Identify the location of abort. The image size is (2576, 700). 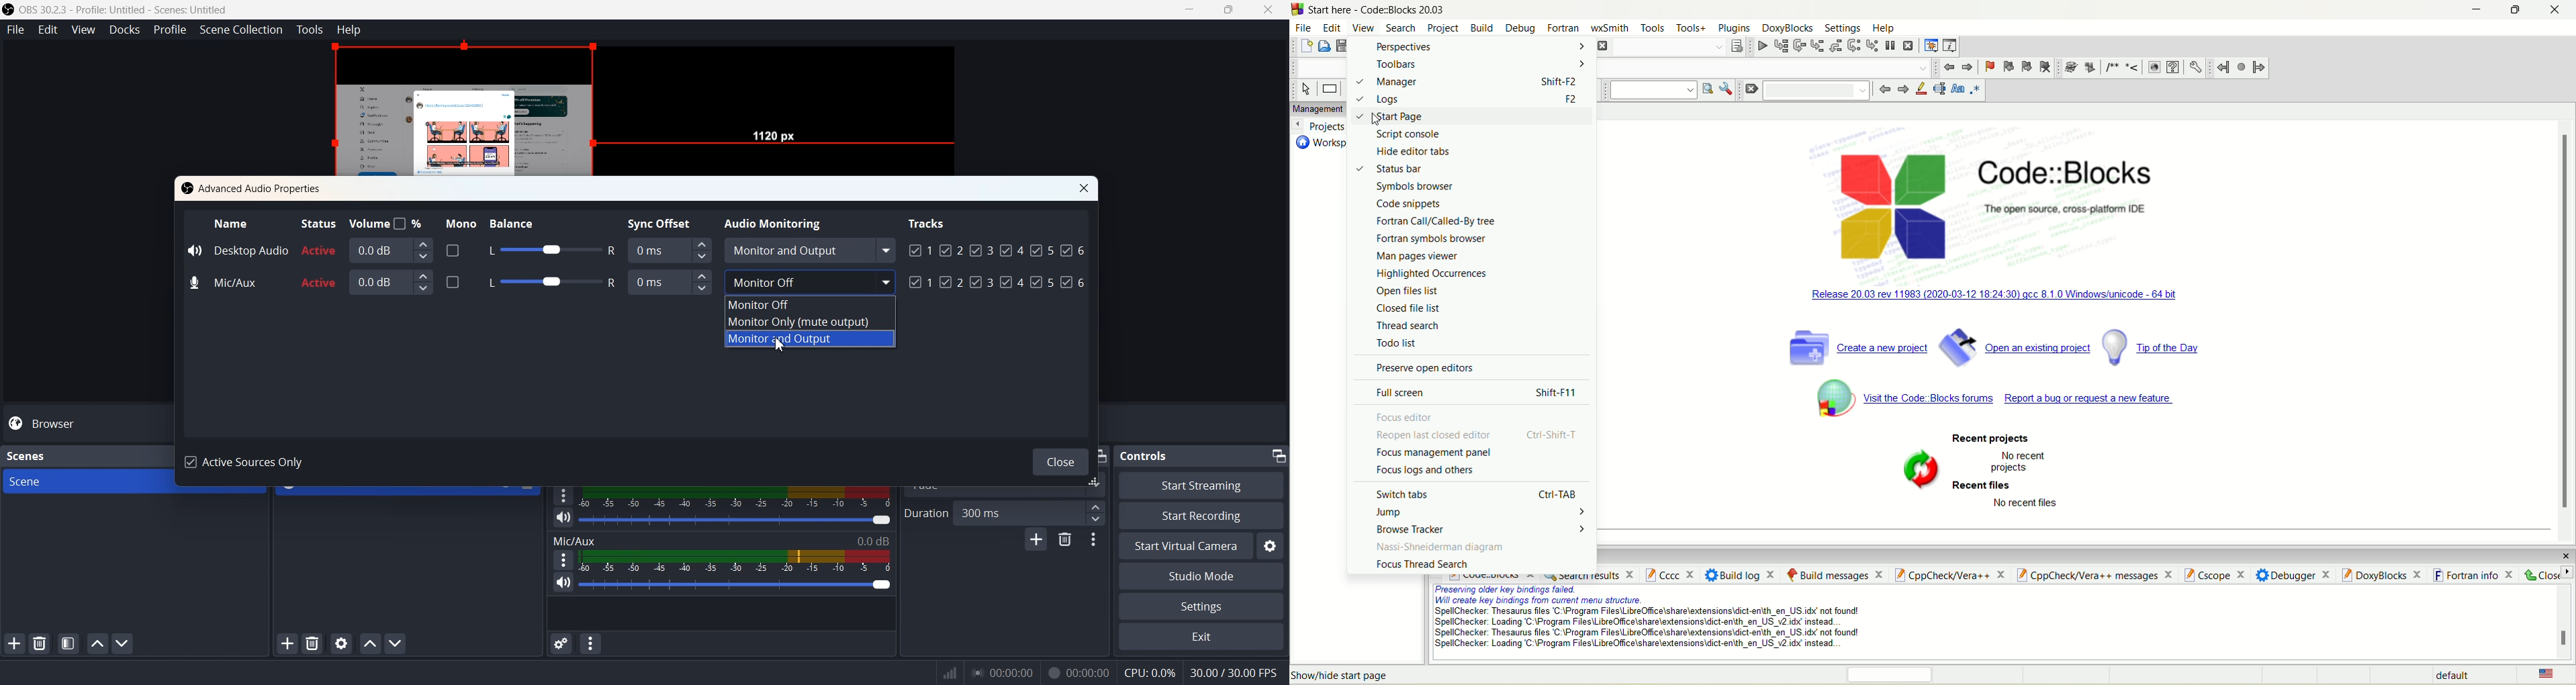
(1602, 46).